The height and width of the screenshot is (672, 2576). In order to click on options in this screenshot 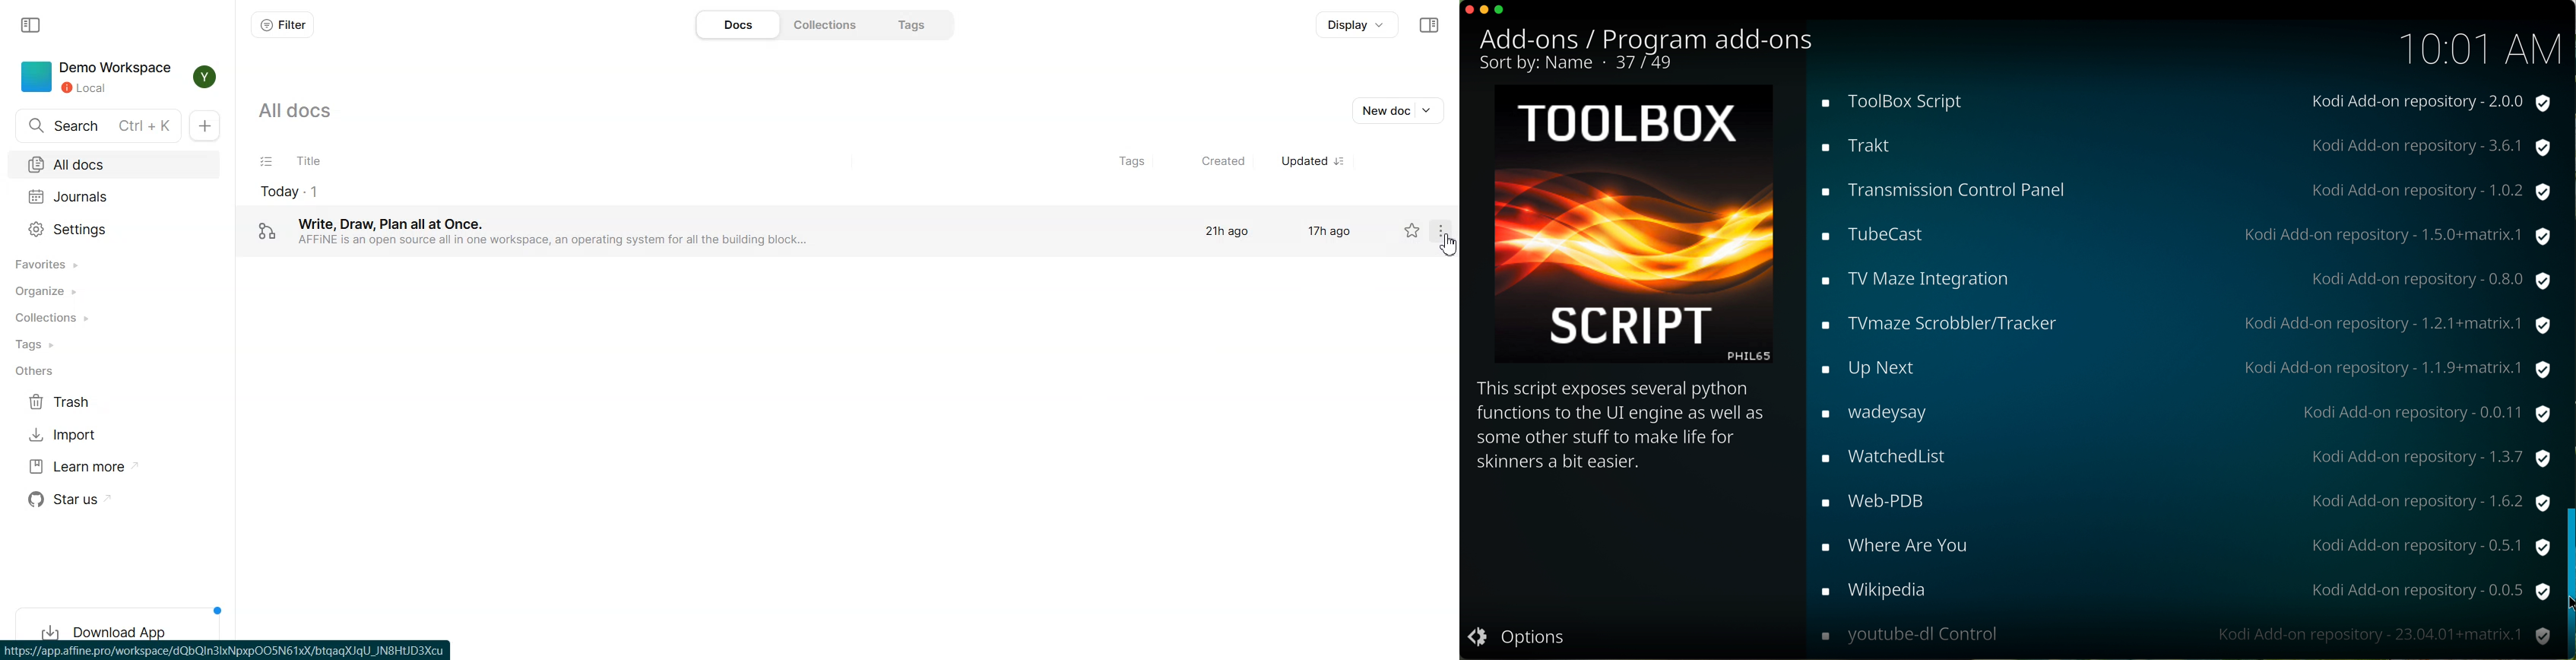, I will do `click(1522, 639)`.